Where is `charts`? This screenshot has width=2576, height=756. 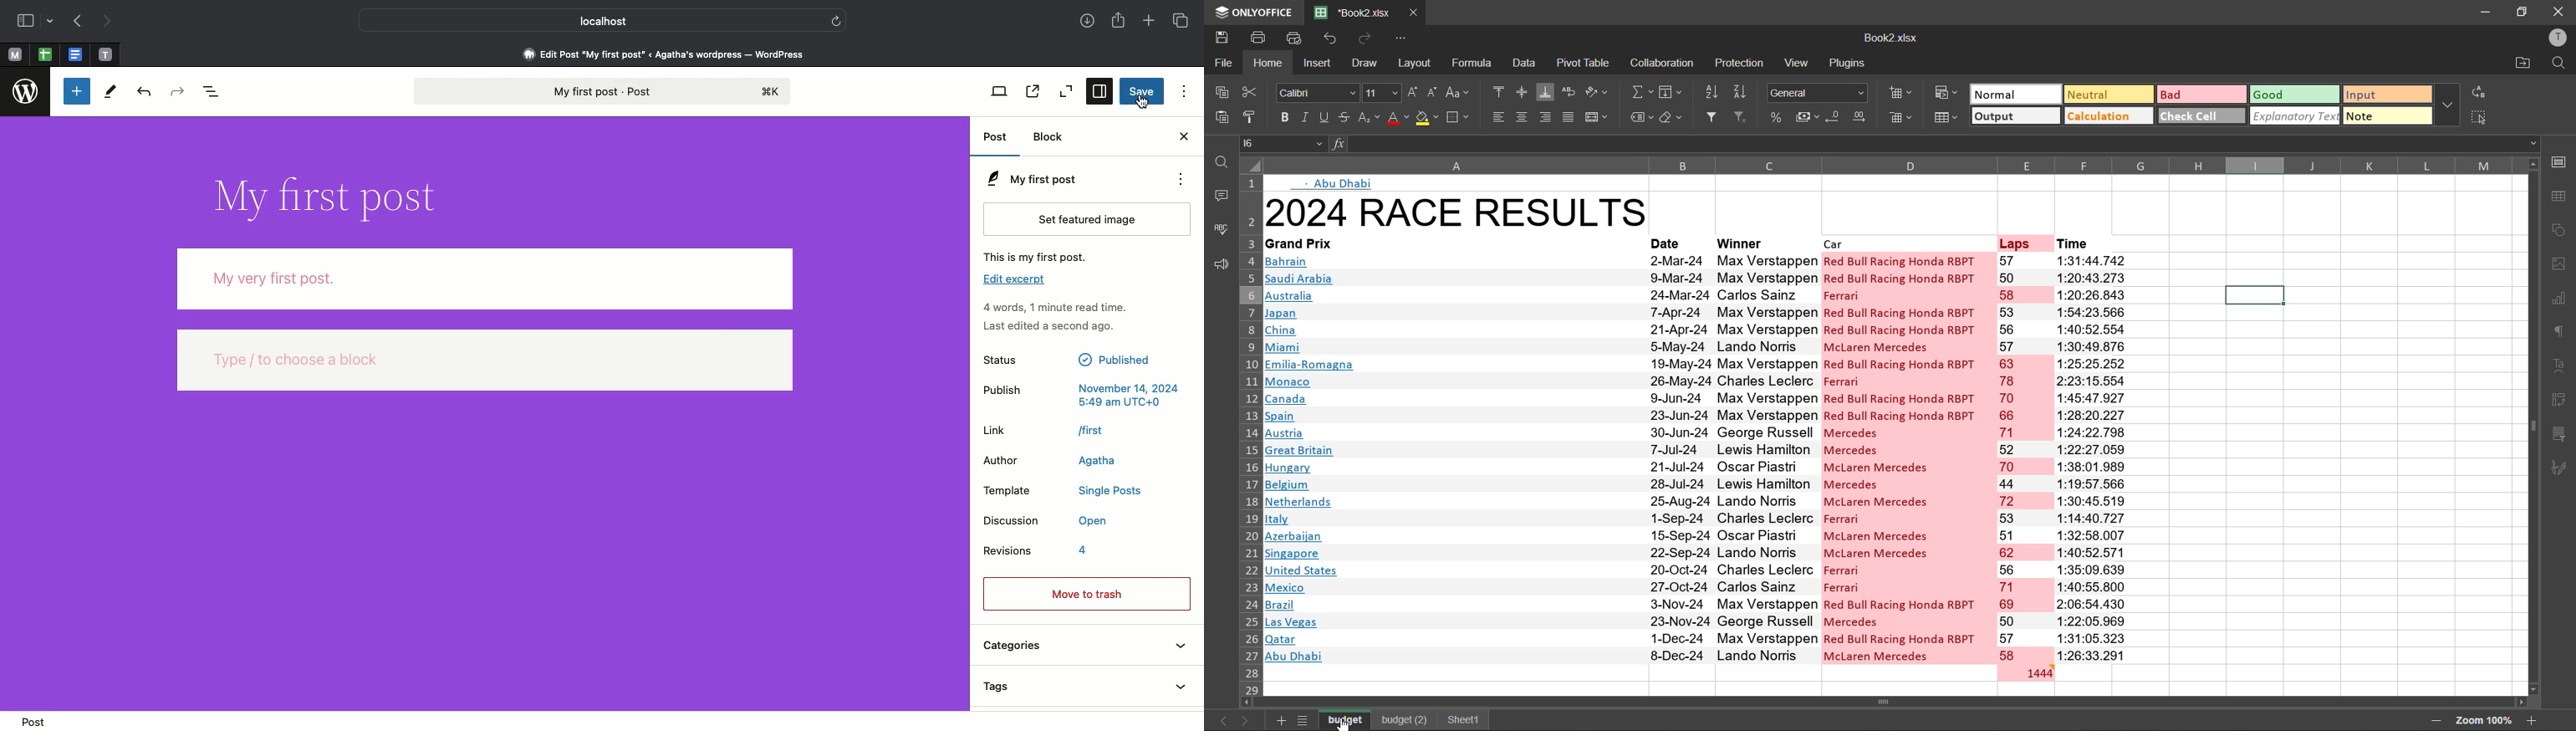 charts is located at coordinates (2561, 300).